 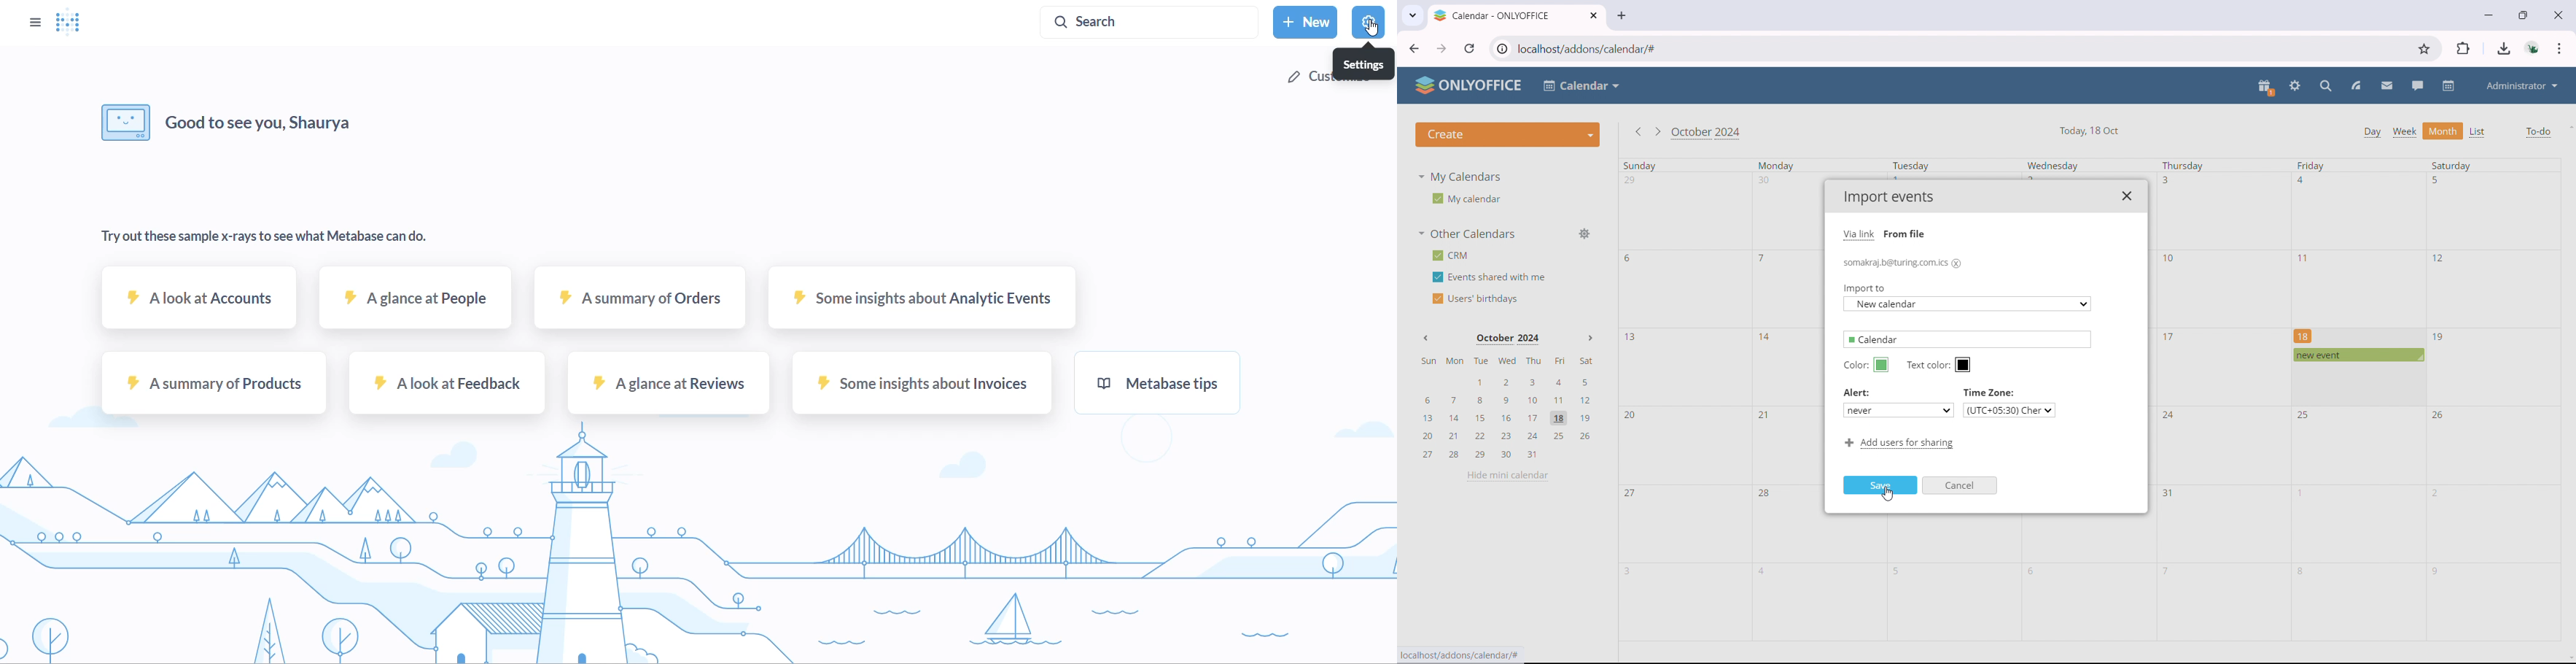 I want to click on downloads, so click(x=2505, y=49).